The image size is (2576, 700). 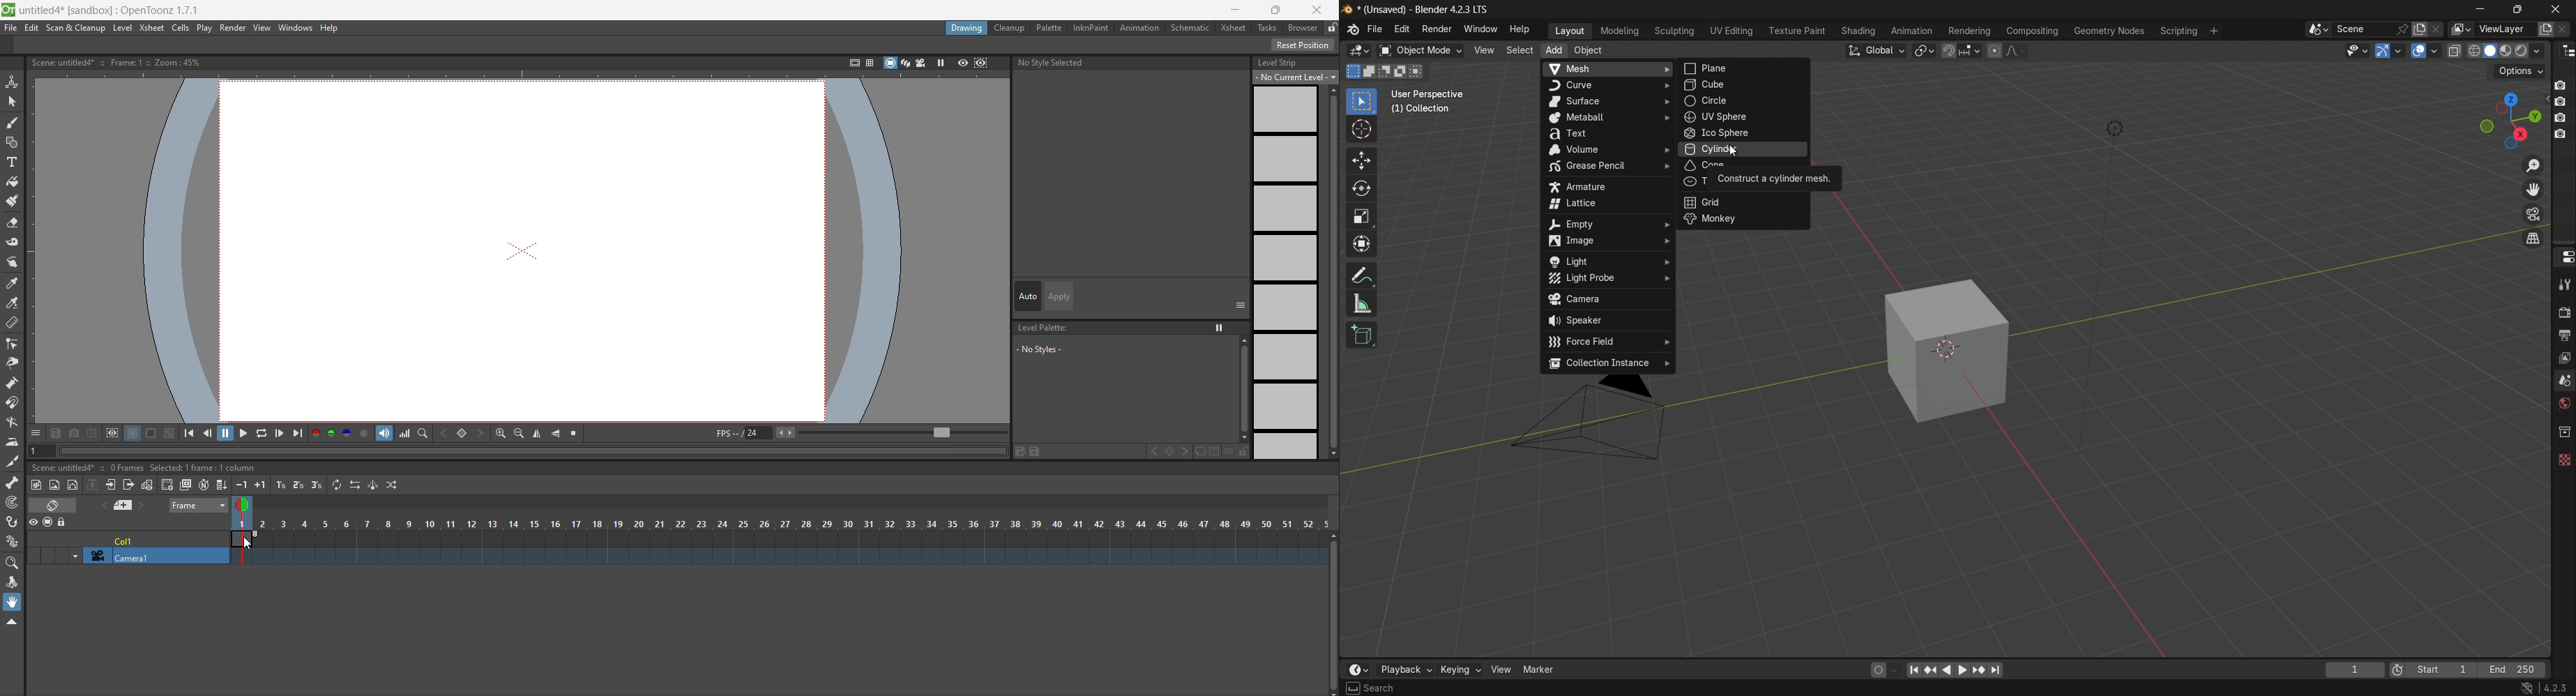 What do you see at coordinates (2563, 405) in the screenshot?
I see `world` at bounding box center [2563, 405].